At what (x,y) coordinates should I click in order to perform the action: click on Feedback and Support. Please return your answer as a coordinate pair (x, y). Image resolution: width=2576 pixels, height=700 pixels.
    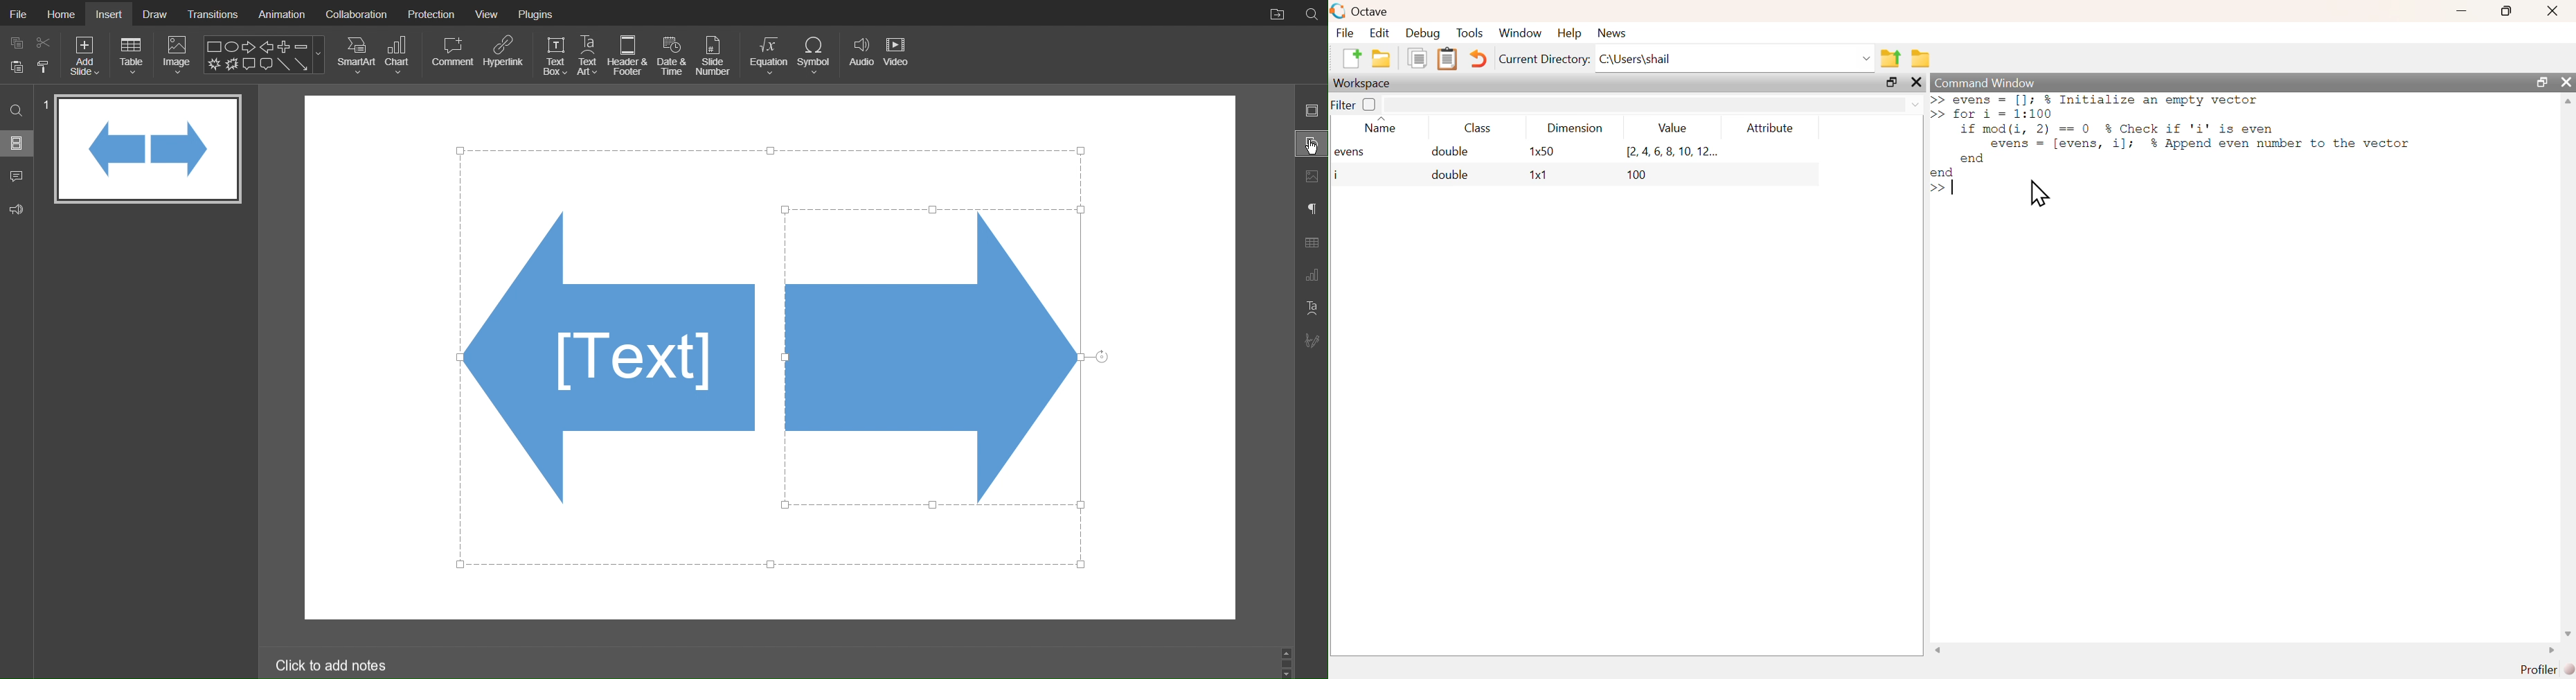
    Looking at the image, I should click on (17, 207).